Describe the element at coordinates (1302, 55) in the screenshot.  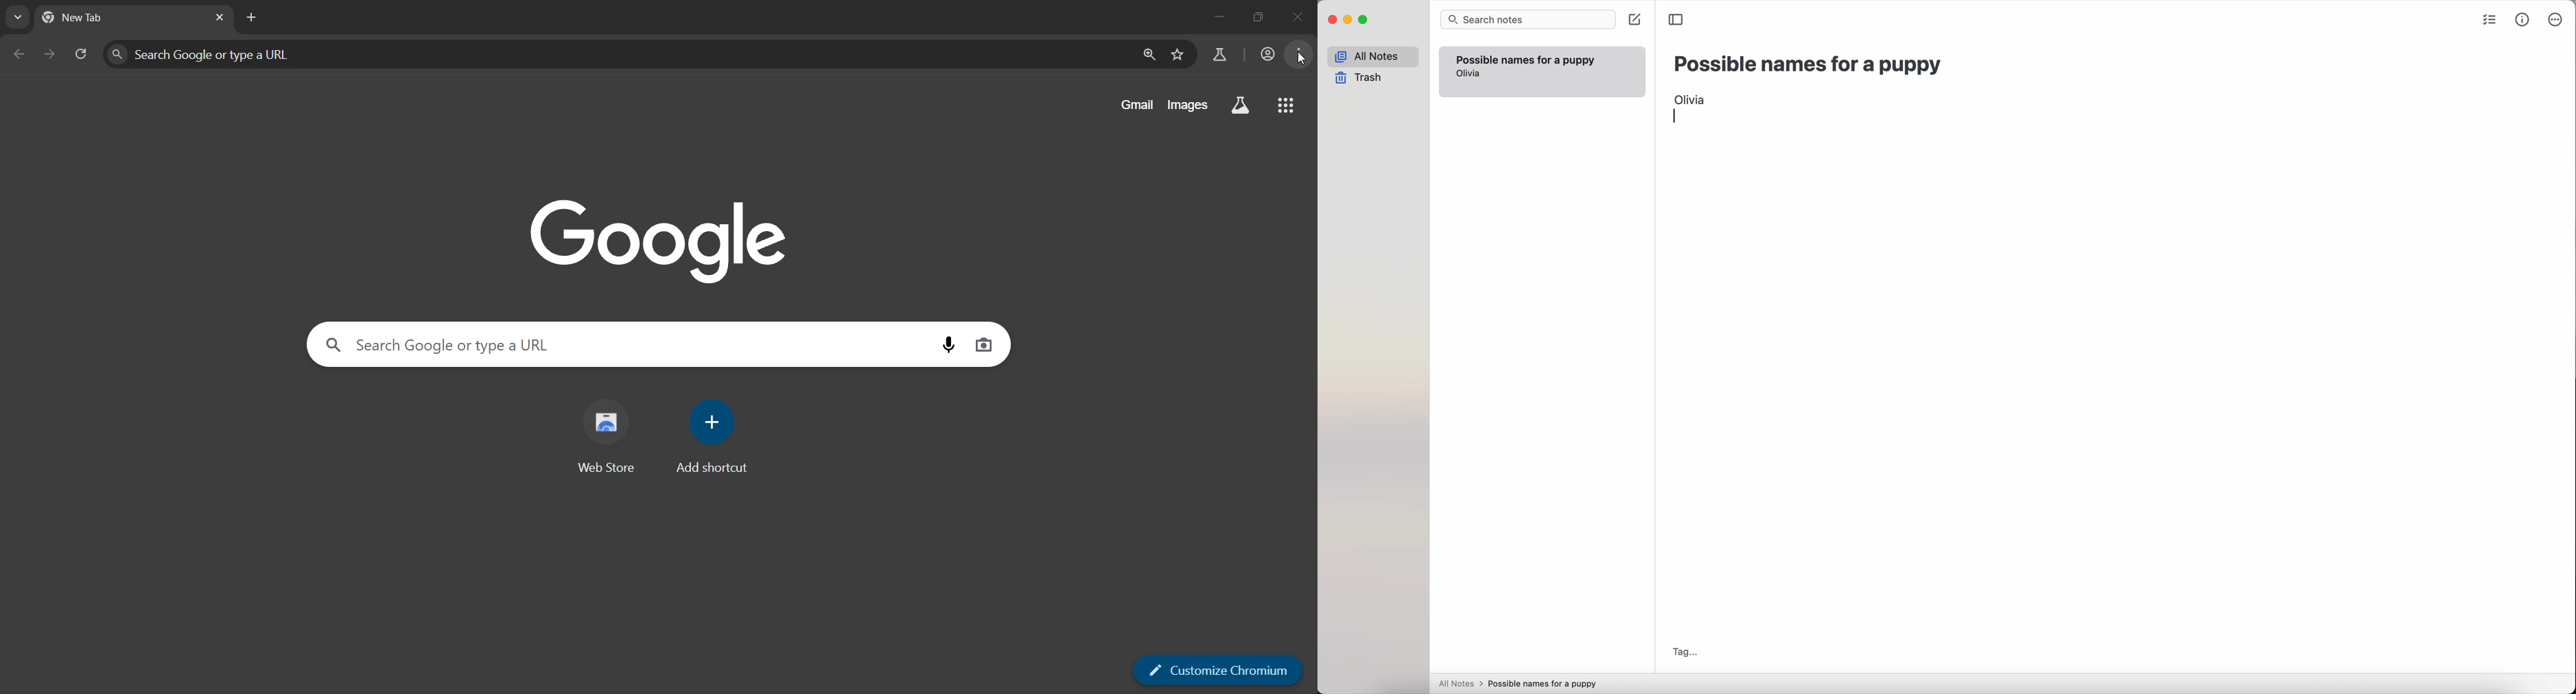
I see `menu` at that location.